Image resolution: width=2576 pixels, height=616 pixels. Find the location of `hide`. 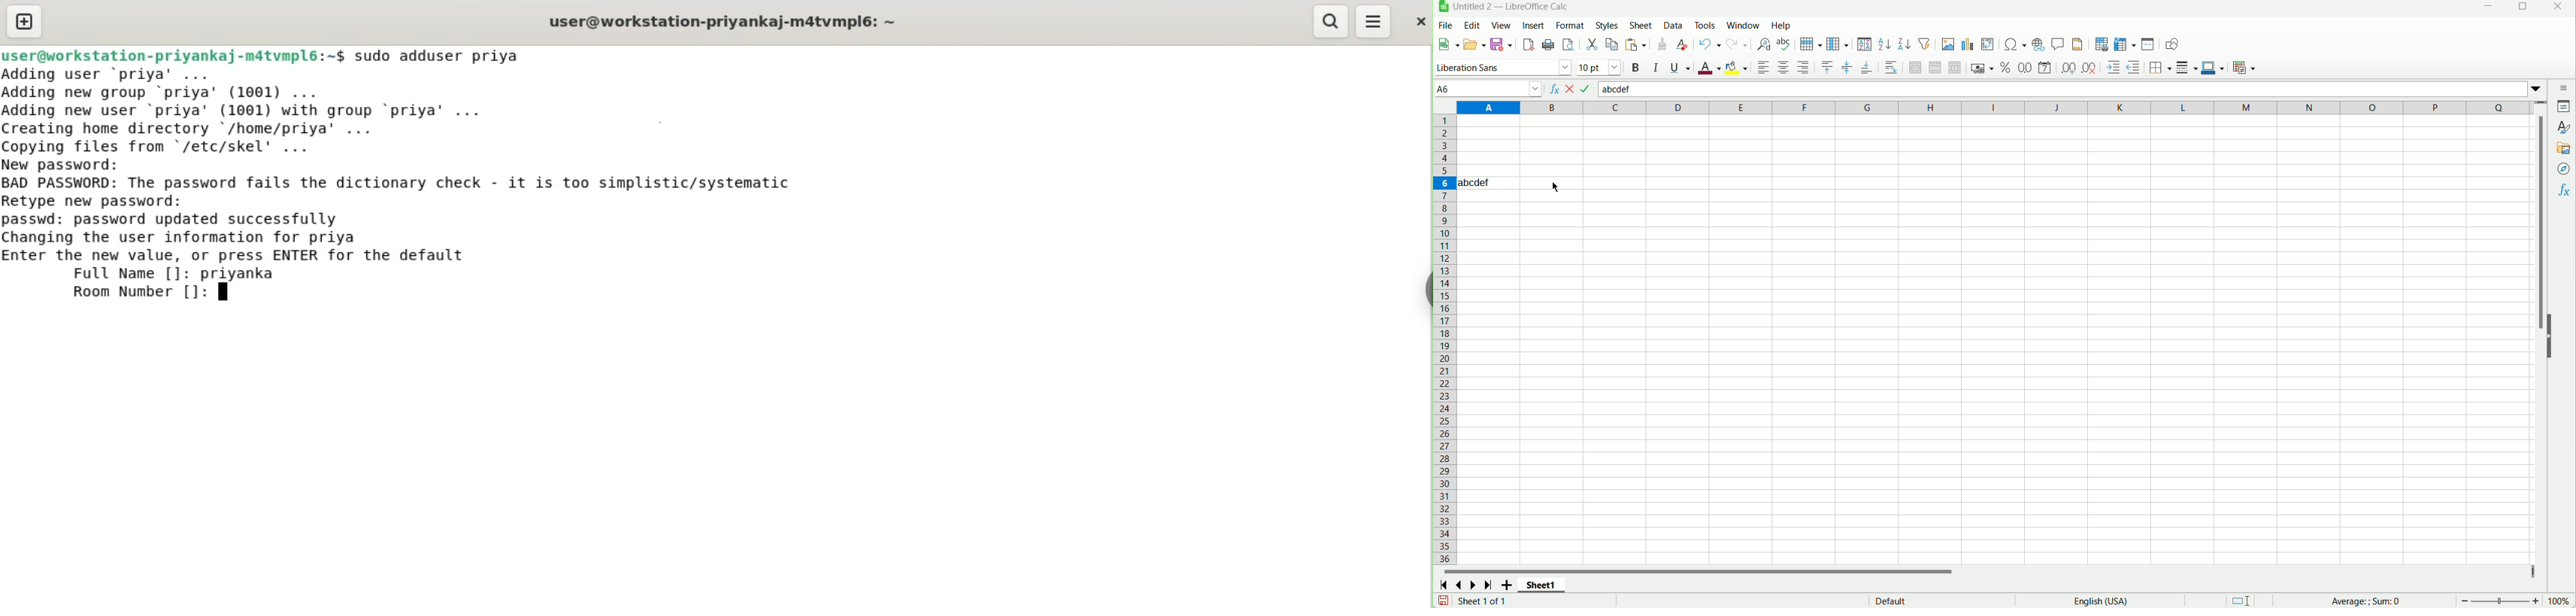

hide is located at coordinates (2552, 337).